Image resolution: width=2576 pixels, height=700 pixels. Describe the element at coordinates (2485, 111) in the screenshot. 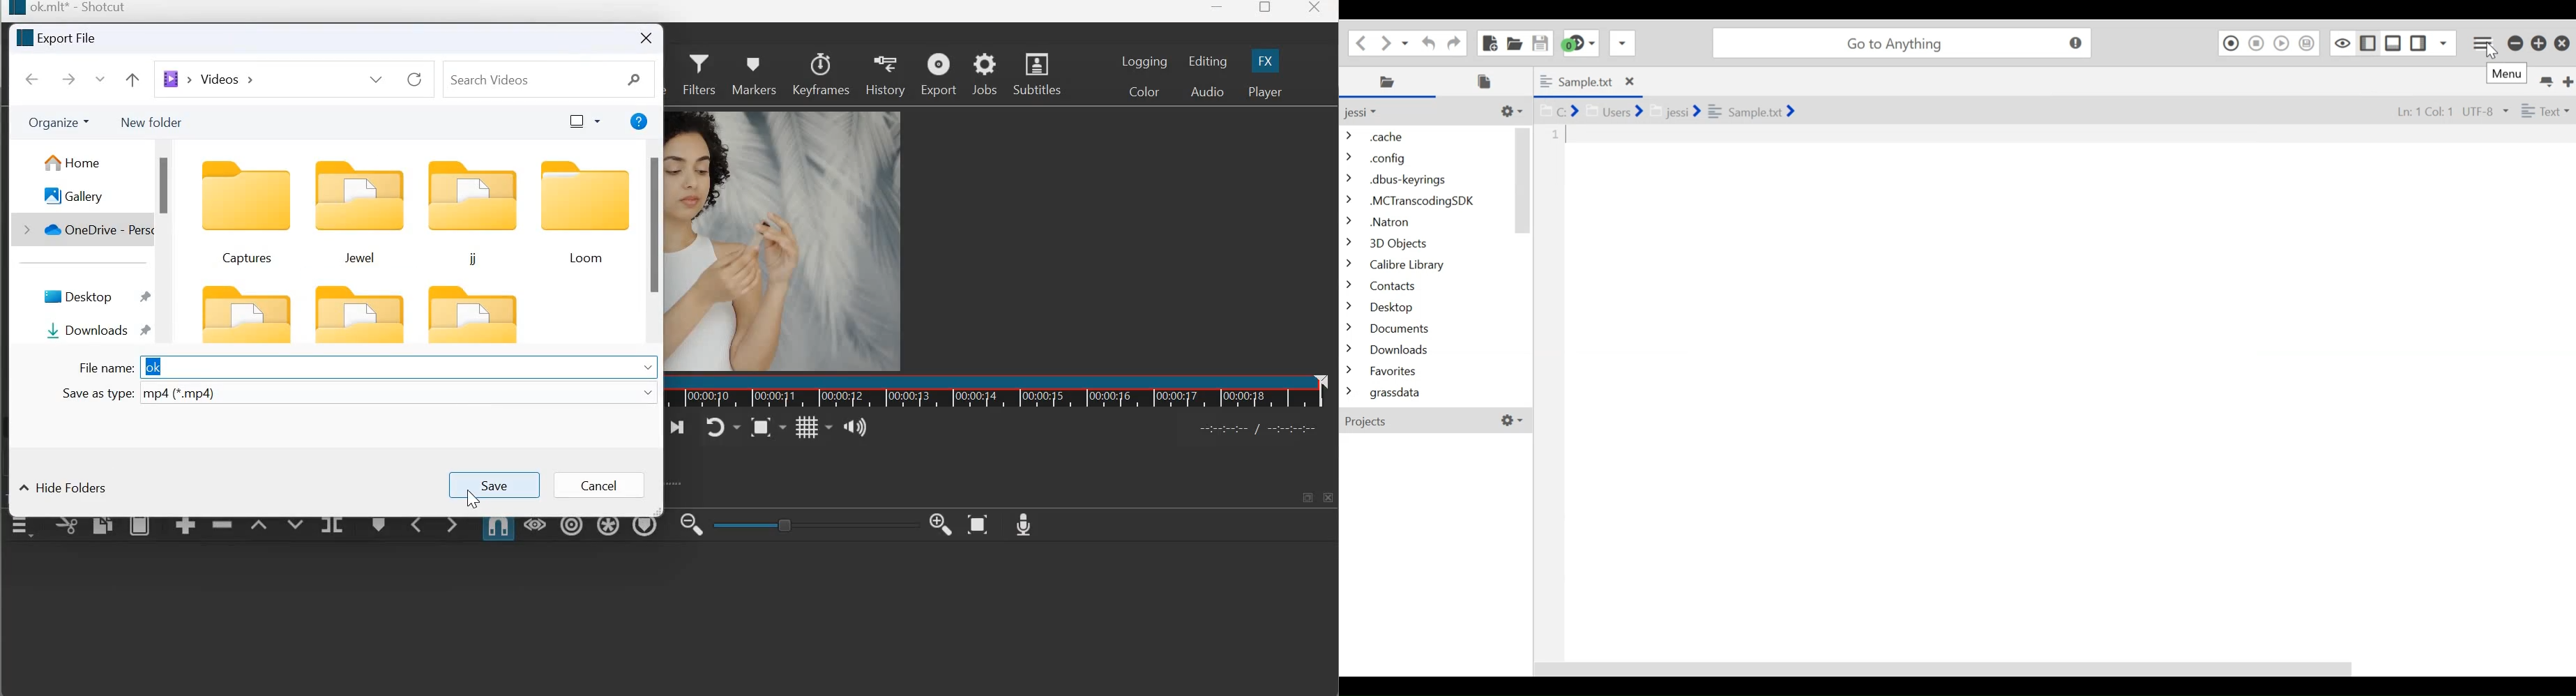

I see `File Encoding dropdown menu` at that location.